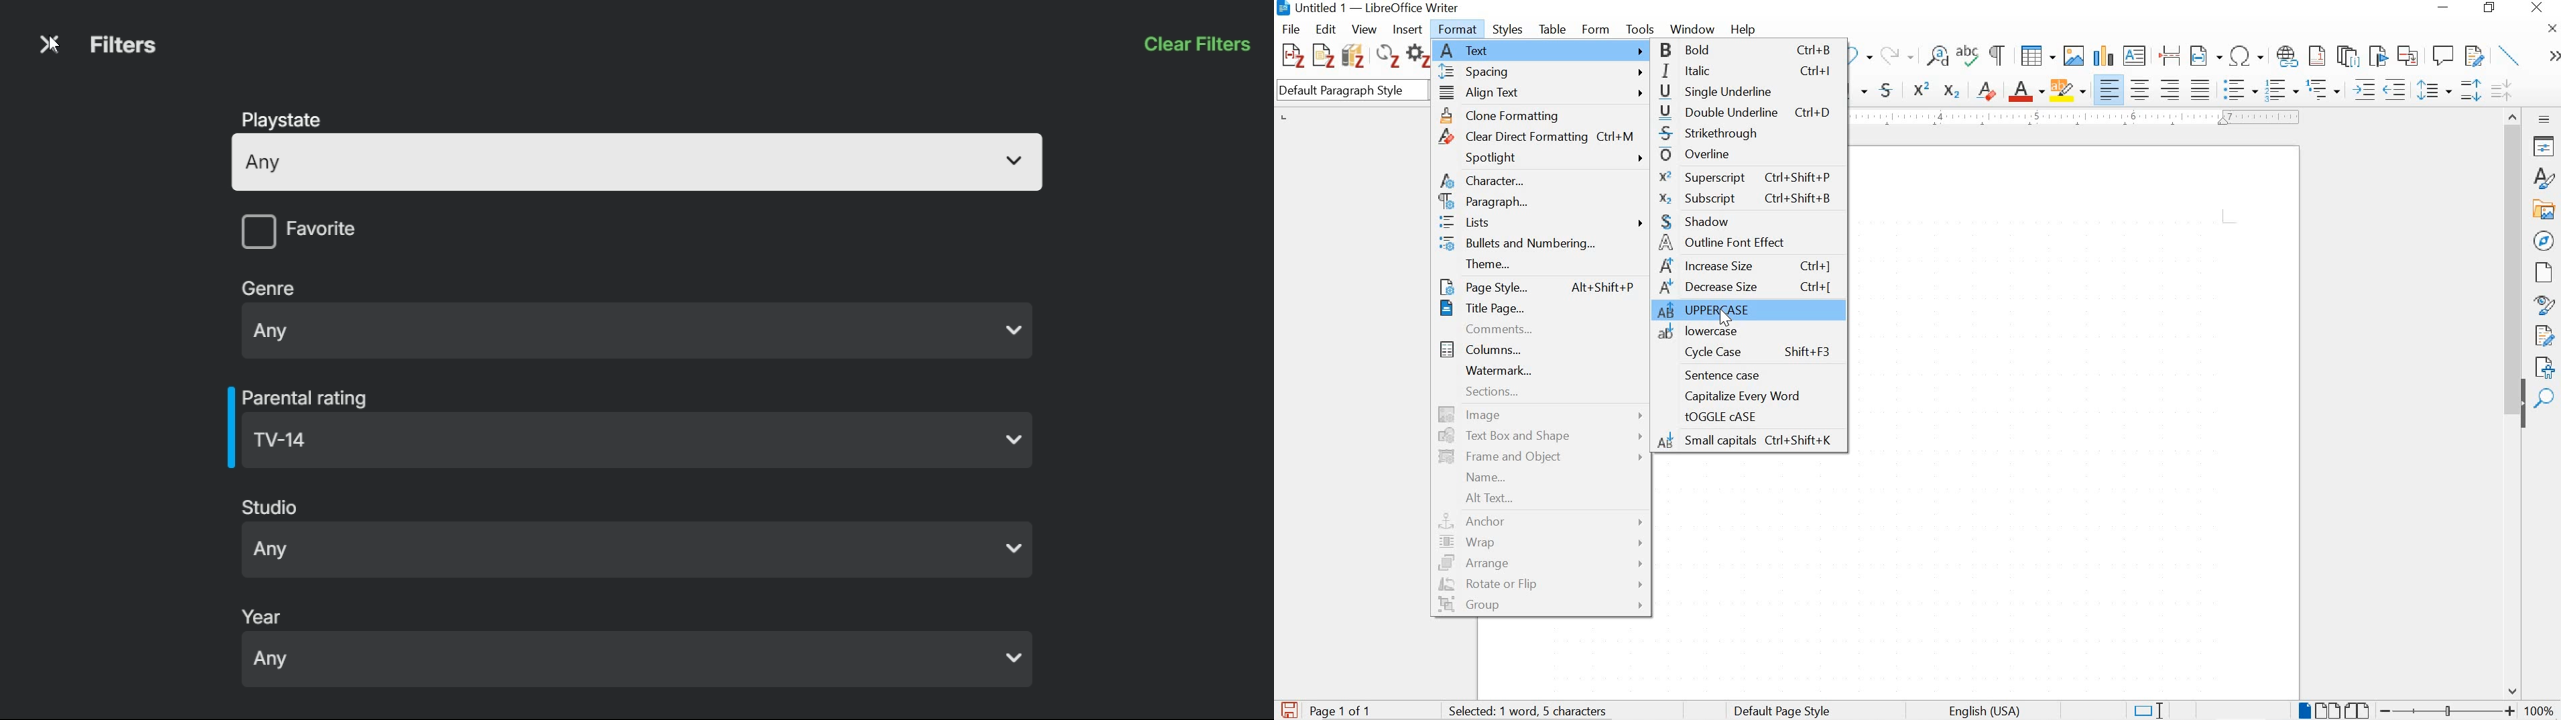 The height and width of the screenshot is (728, 2576). Describe the element at coordinates (2038, 56) in the screenshot. I see `insert table` at that location.